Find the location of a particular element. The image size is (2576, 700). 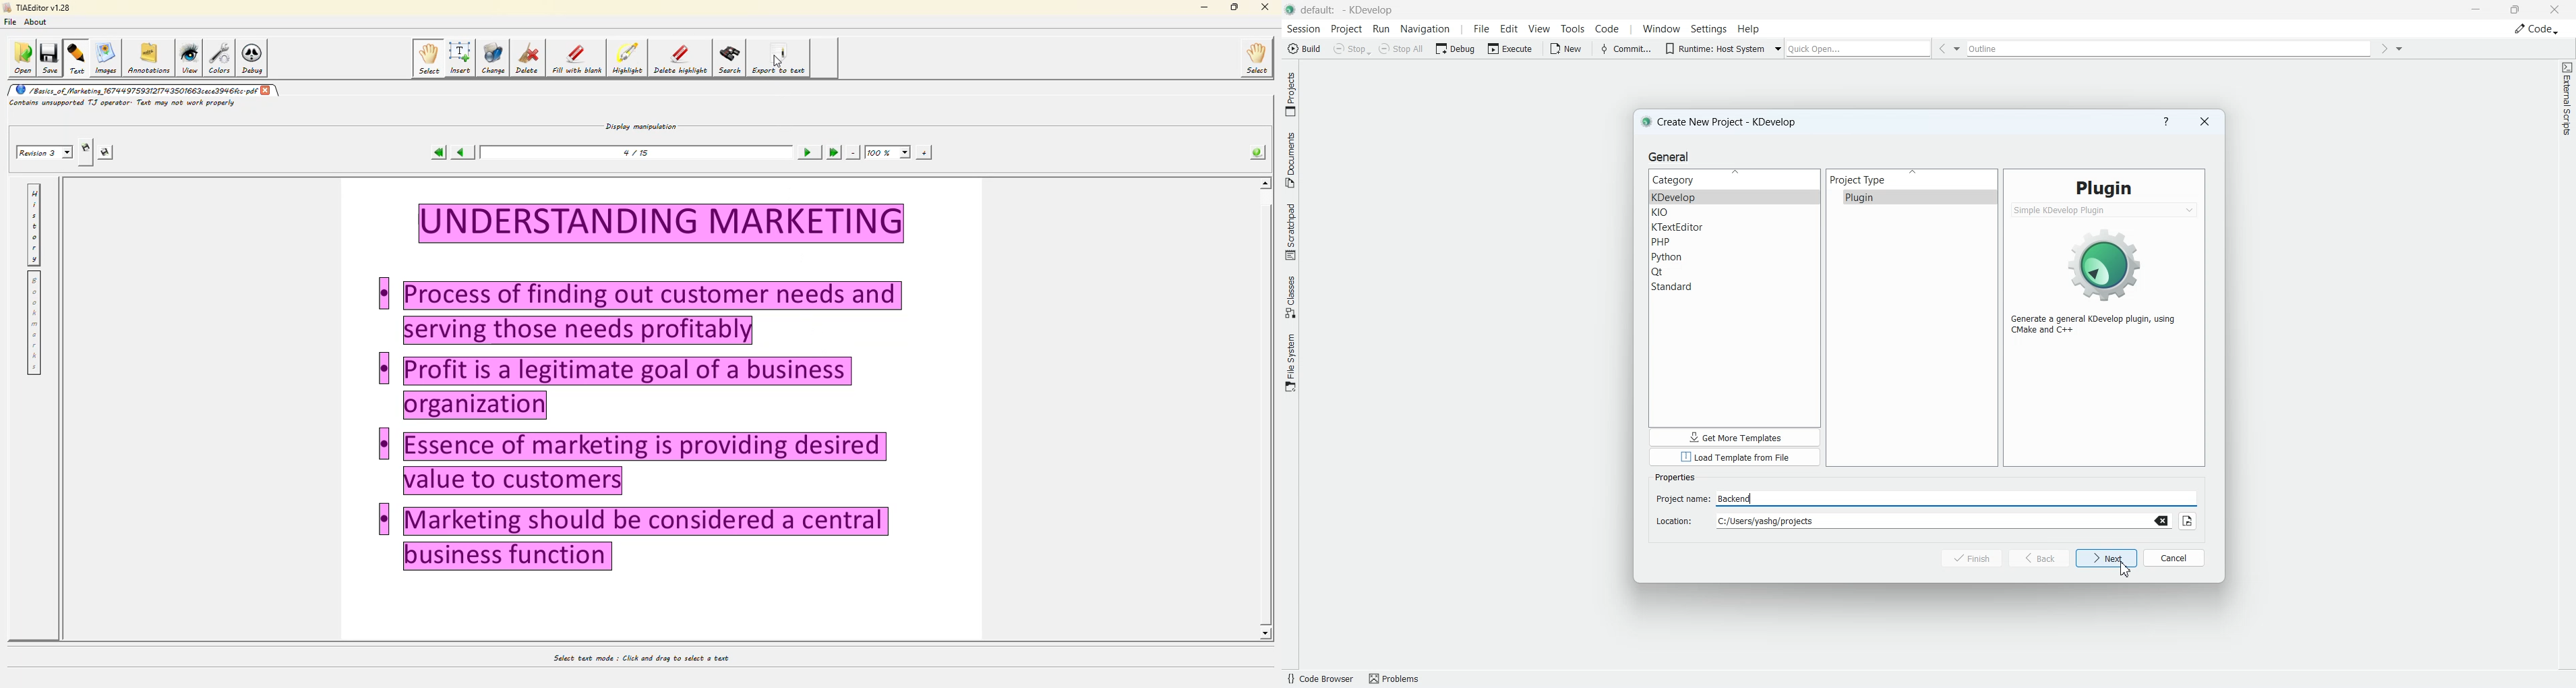

KDevelop is located at coordinates (1735, 197).